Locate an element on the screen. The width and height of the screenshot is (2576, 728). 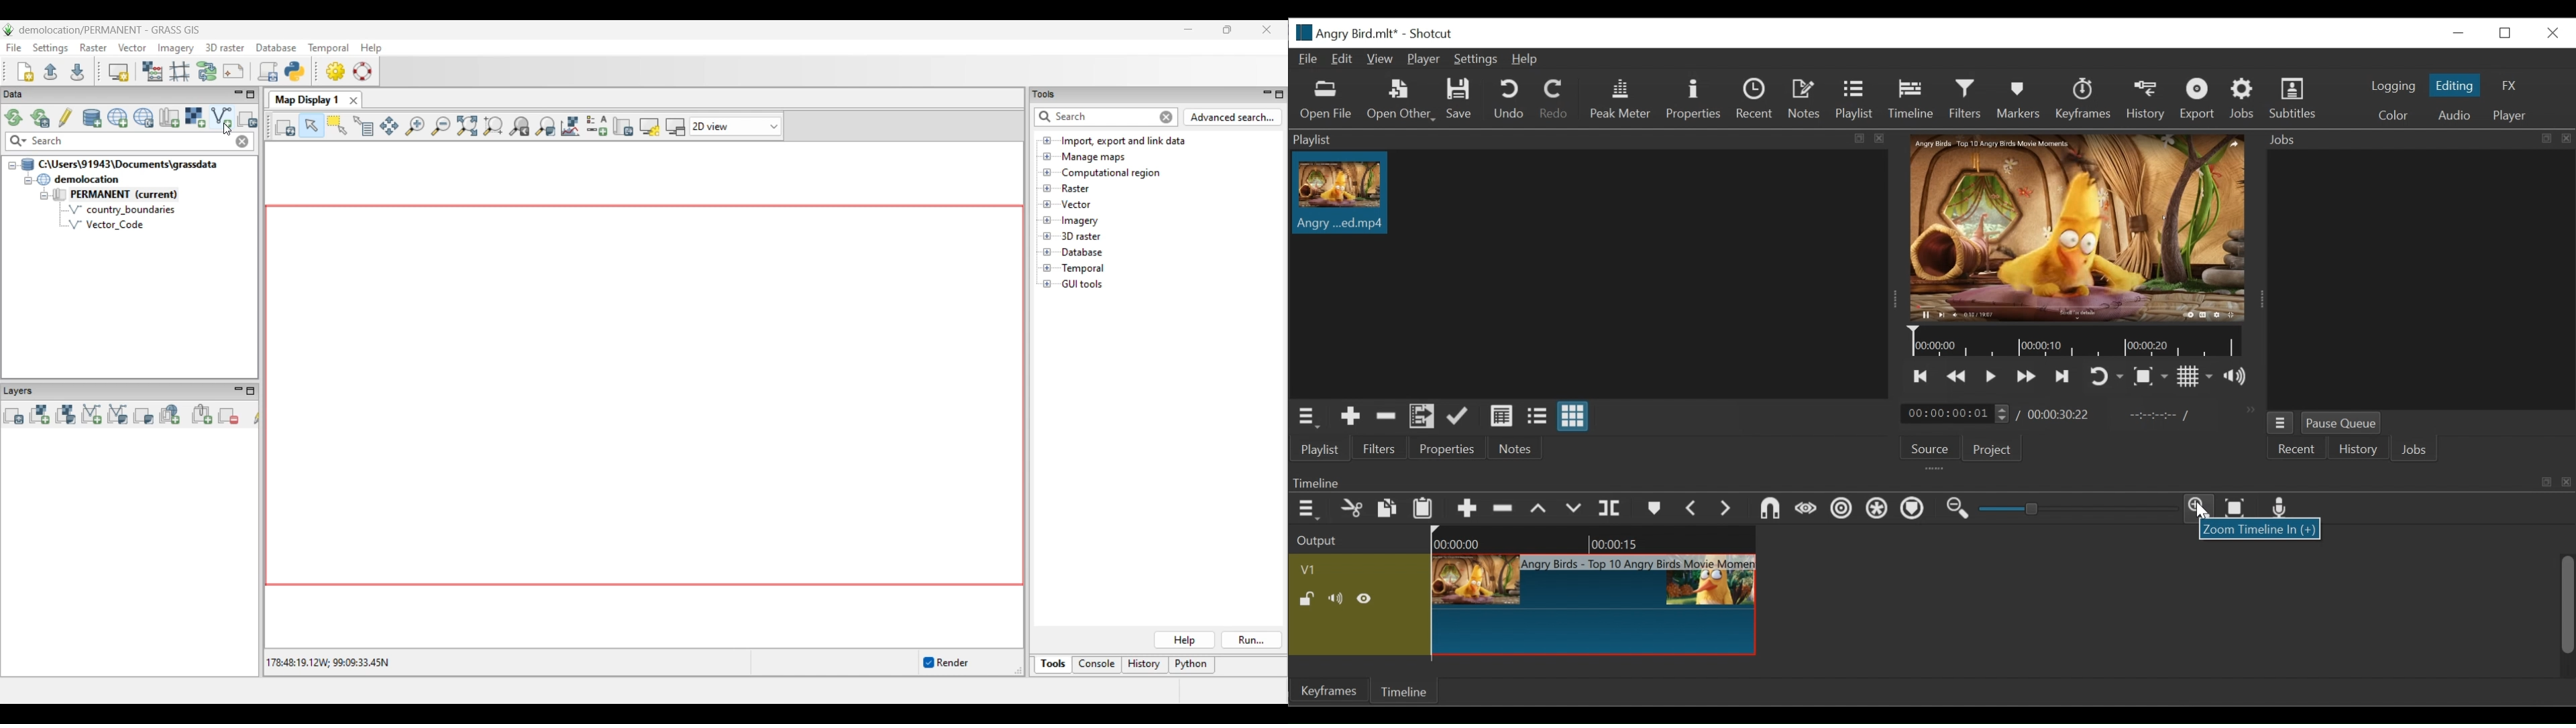
Previous marker is located at coordinates (1693, 509).